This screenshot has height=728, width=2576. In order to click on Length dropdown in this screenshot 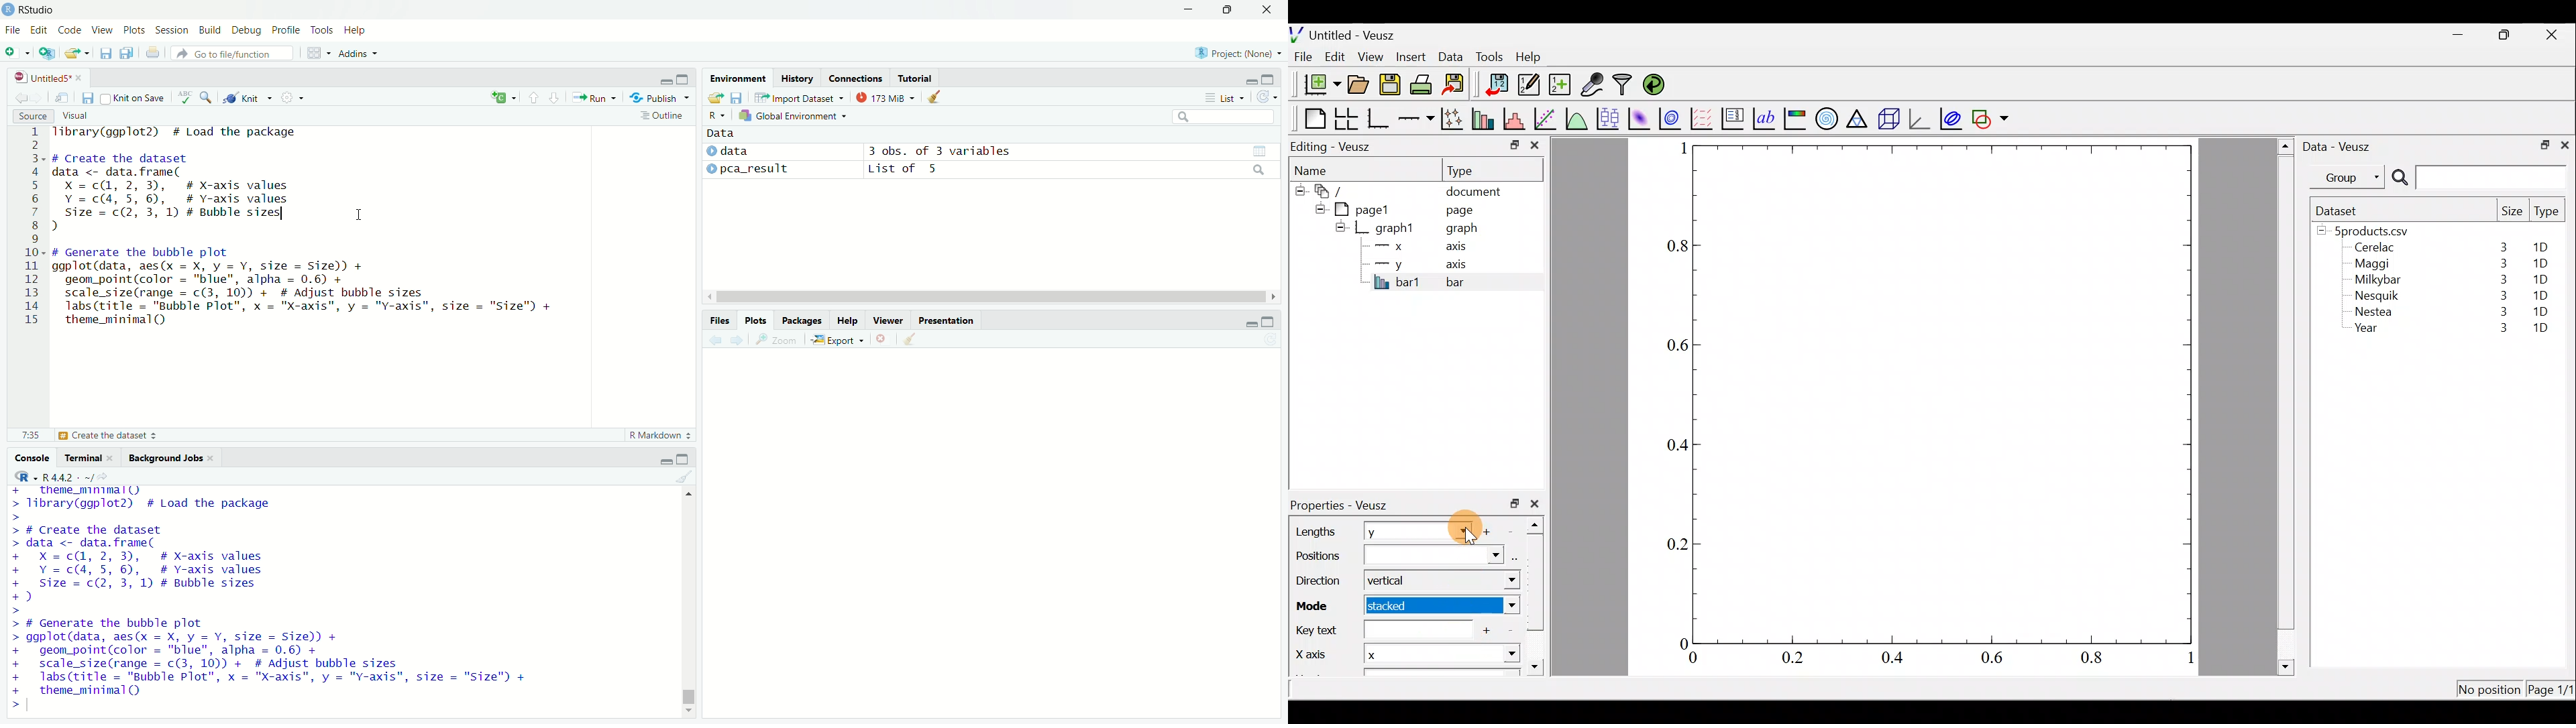, I will do `click(1457, 530)`.